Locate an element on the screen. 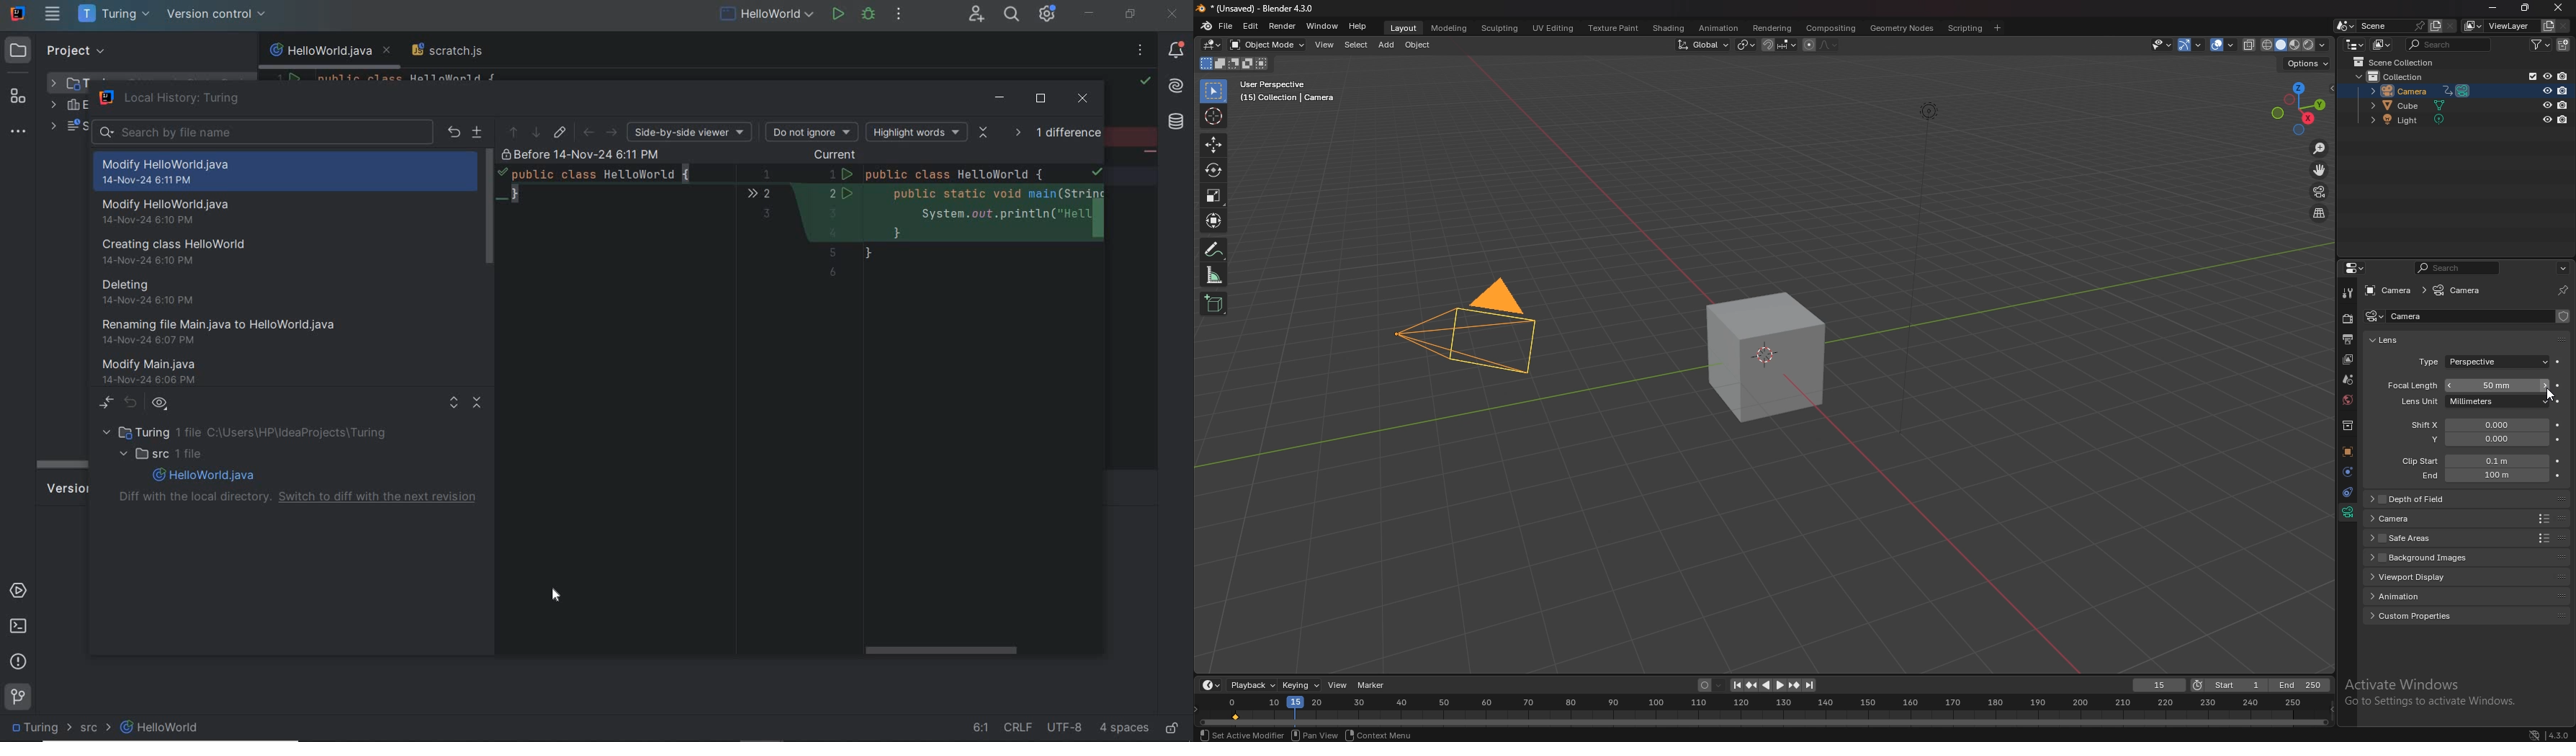 The image size is (2576, 756). options is located at coordinates (2308, 63).